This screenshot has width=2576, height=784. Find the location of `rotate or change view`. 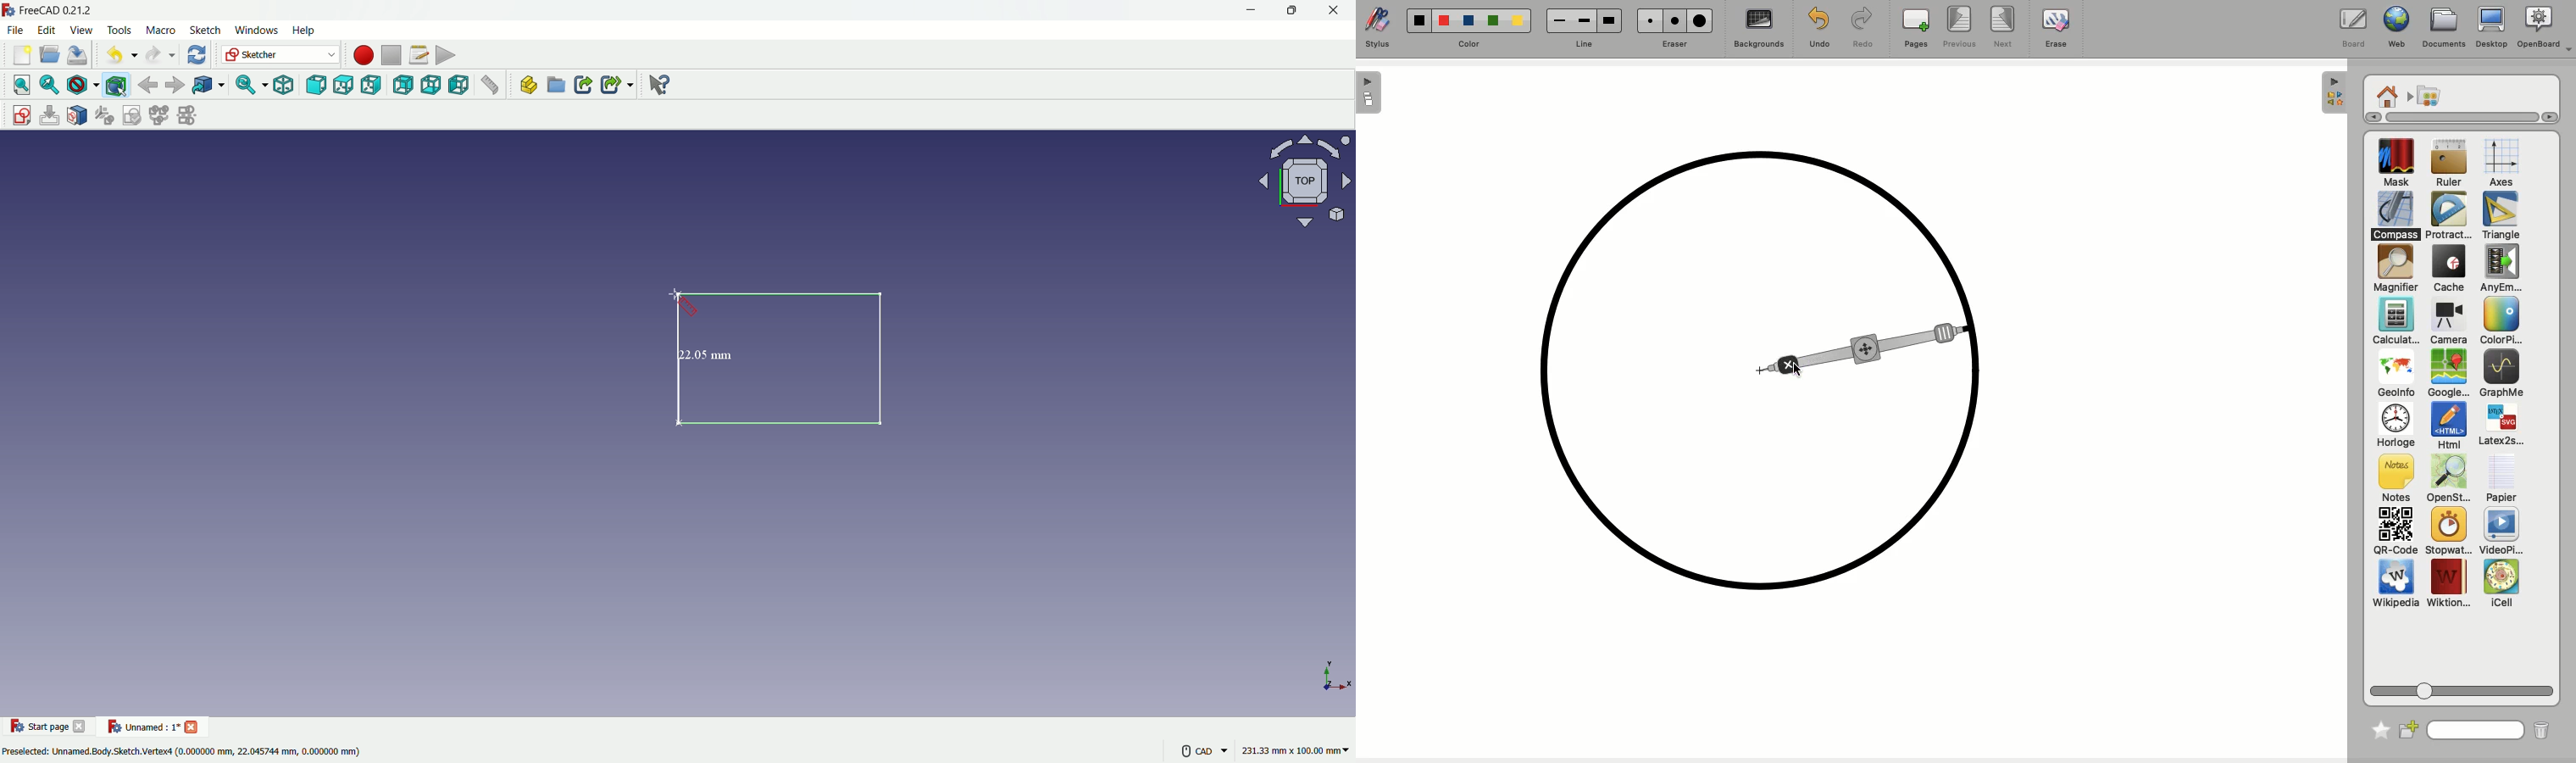

rotate or change view is located at coordinates (1301, 182).